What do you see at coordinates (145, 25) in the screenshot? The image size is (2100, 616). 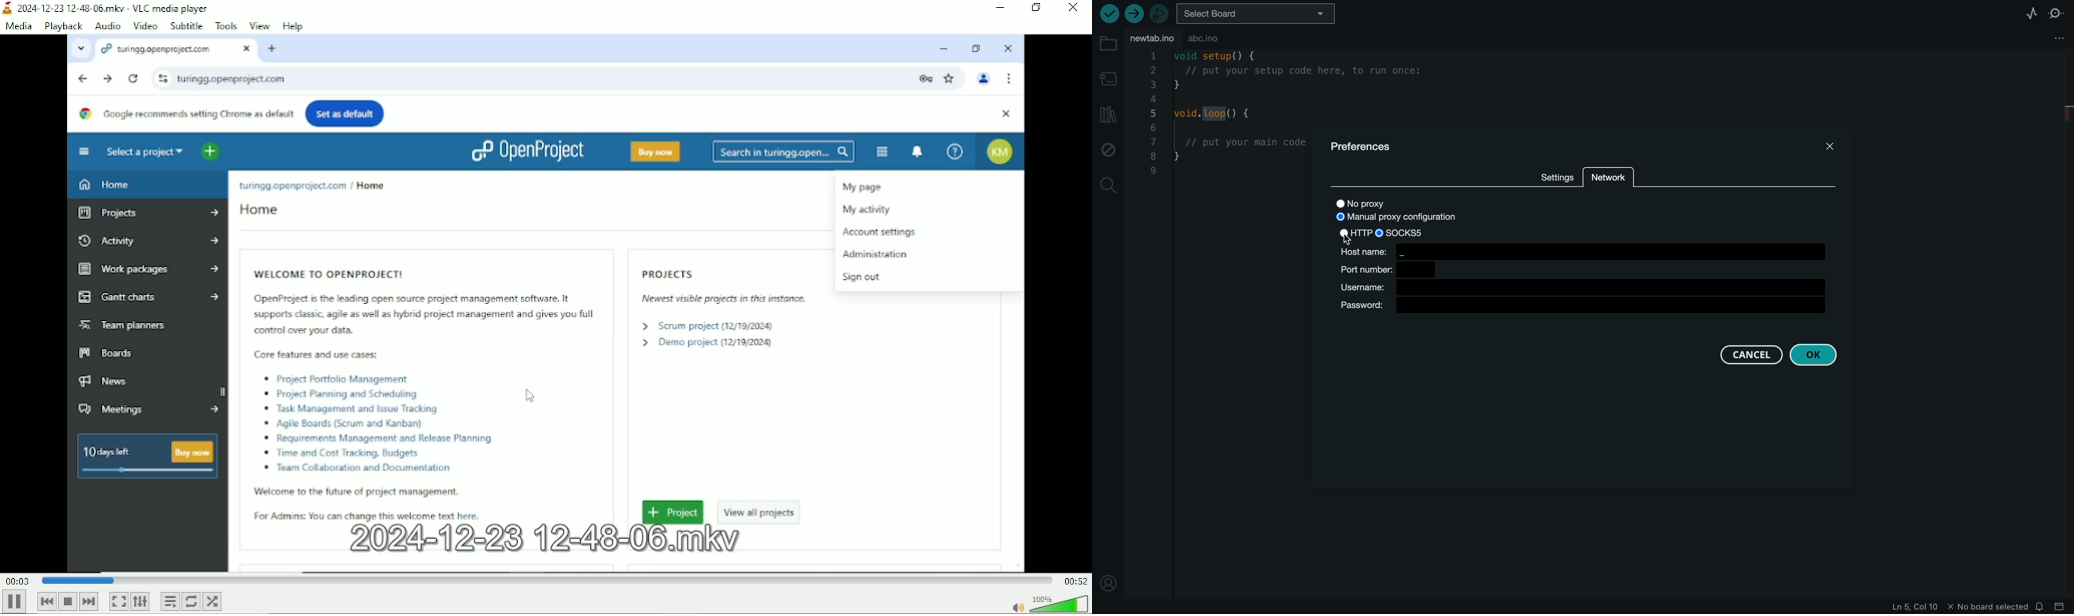 I see `Video` at bounding box center [145, 25].